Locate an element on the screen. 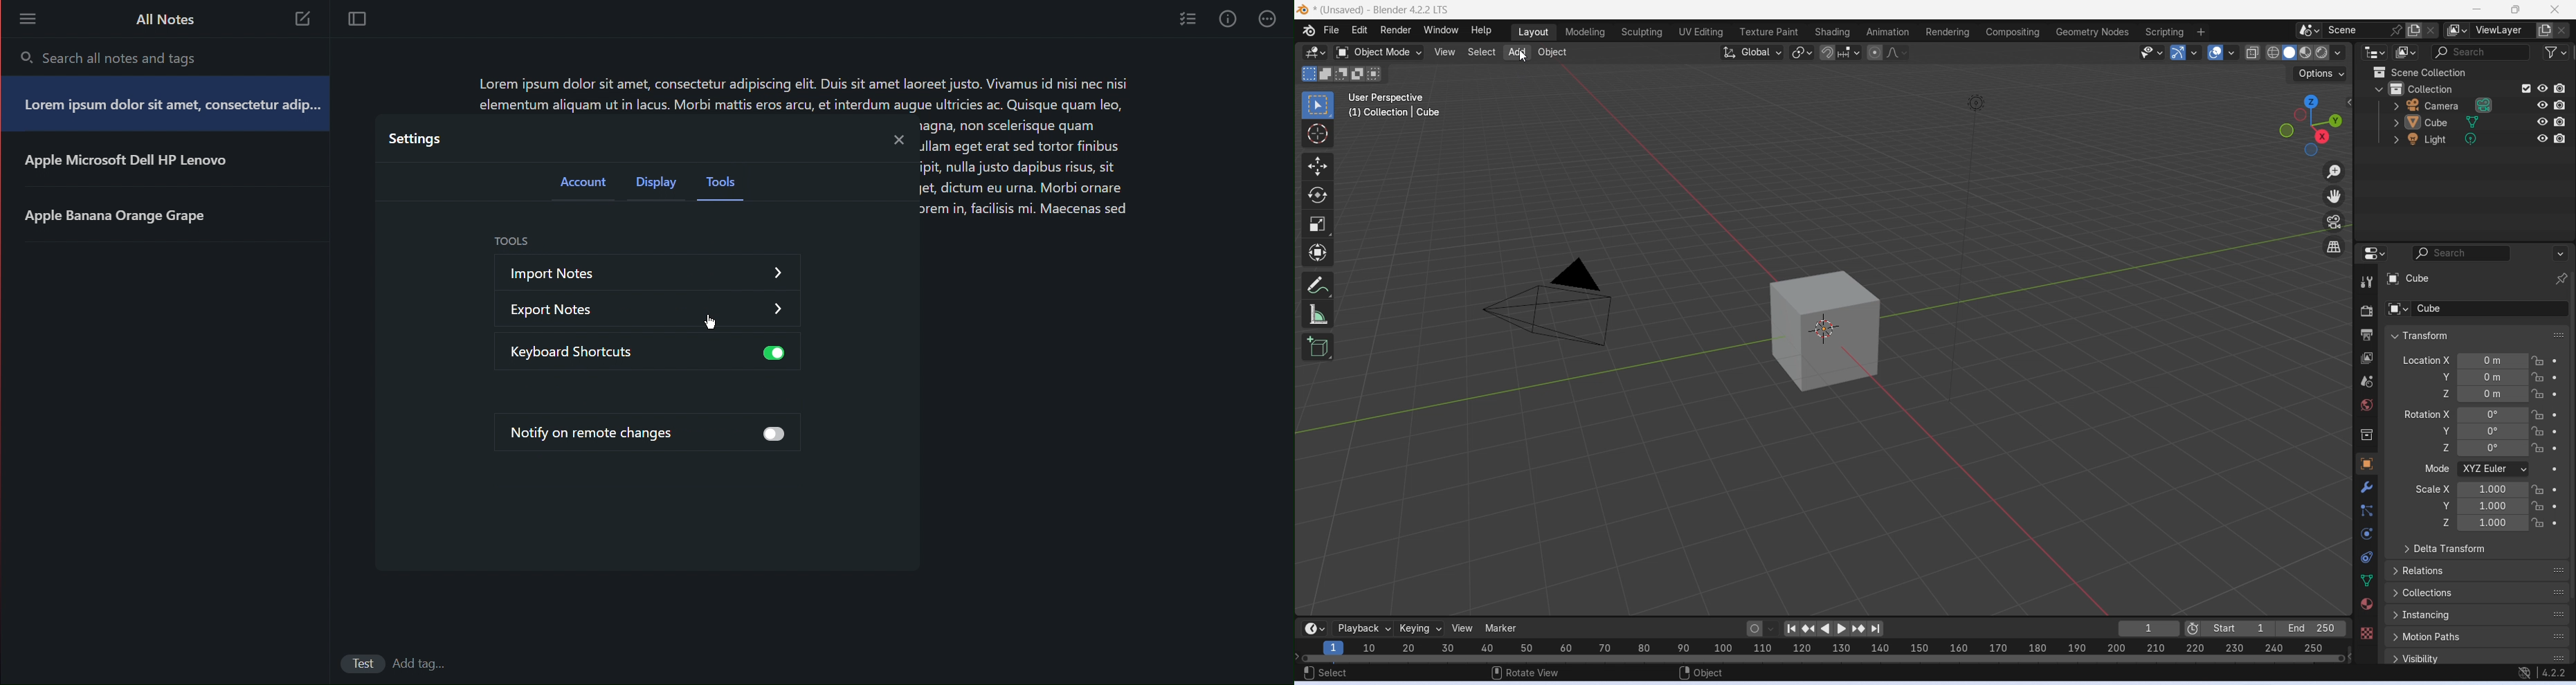 This screenshot has width=2576, height=700. End 250 is located at coordinates (2310, 628).